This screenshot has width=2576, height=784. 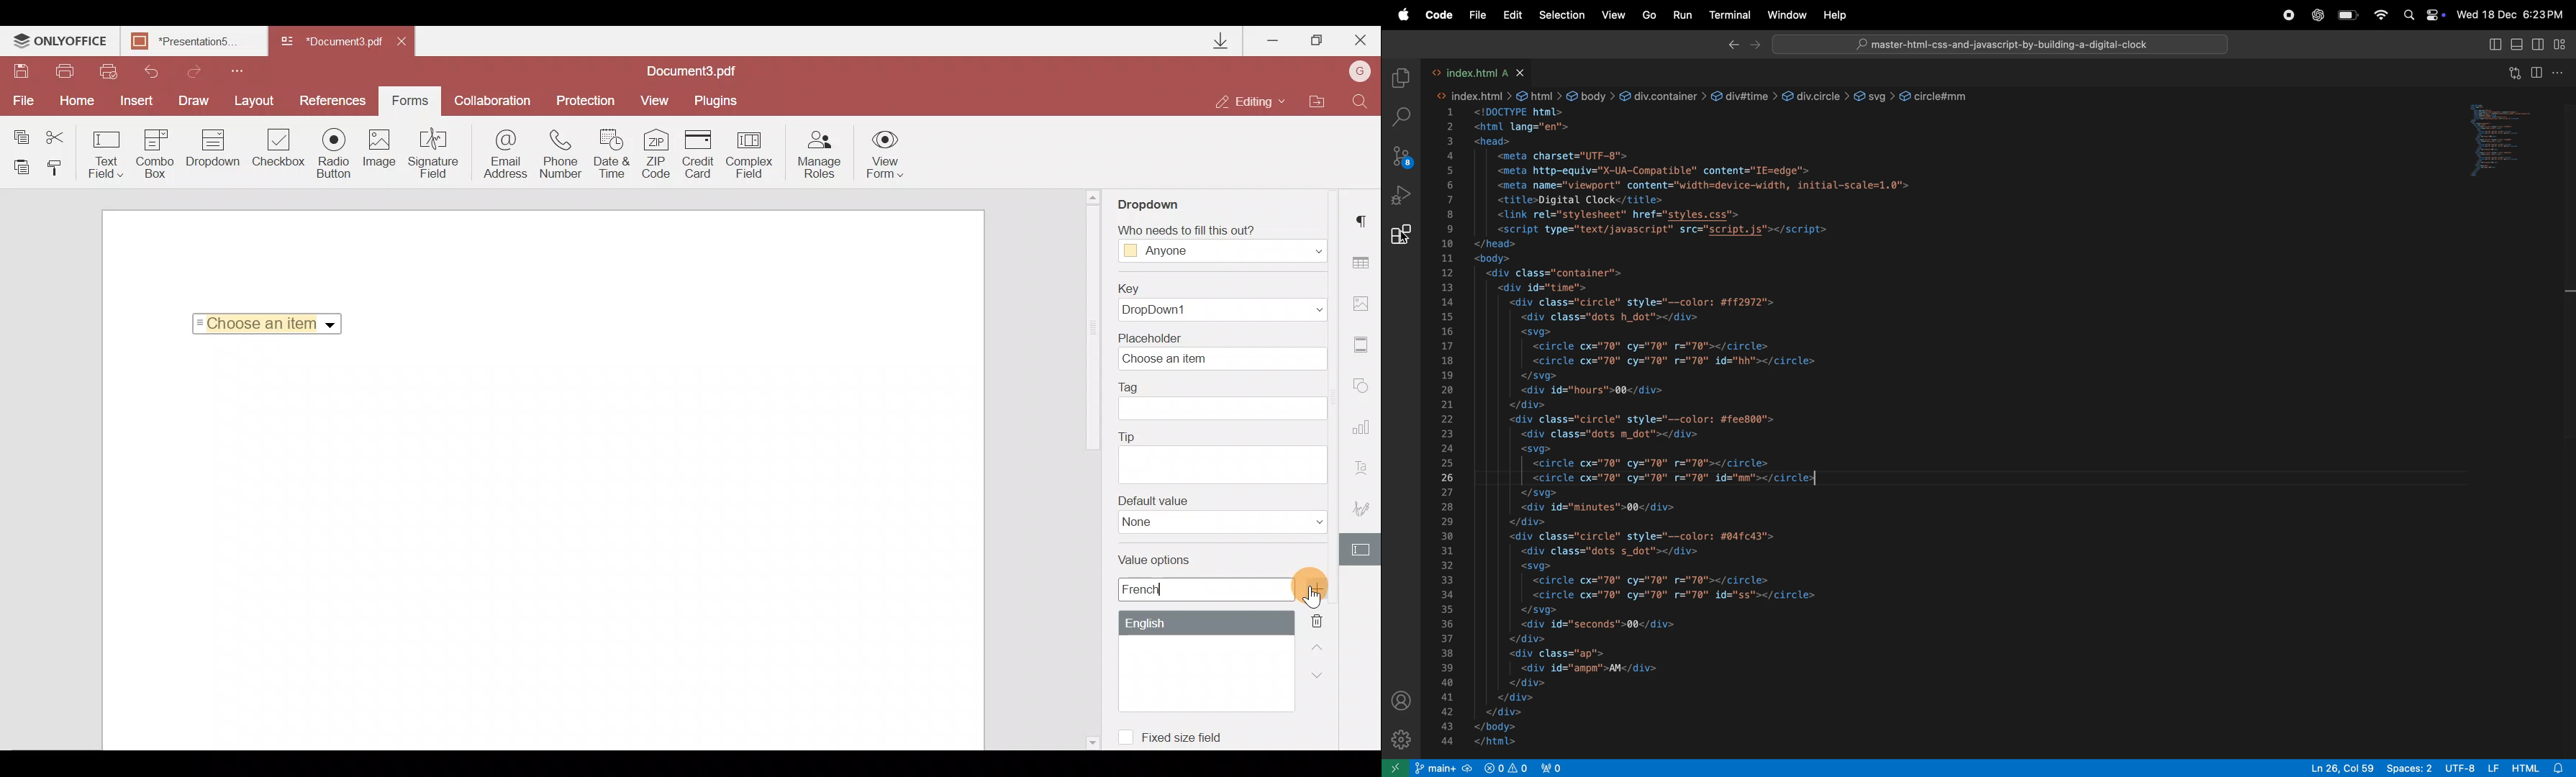 I want to click on This code block describing about front page of a website, so click(x=1872, y=407).